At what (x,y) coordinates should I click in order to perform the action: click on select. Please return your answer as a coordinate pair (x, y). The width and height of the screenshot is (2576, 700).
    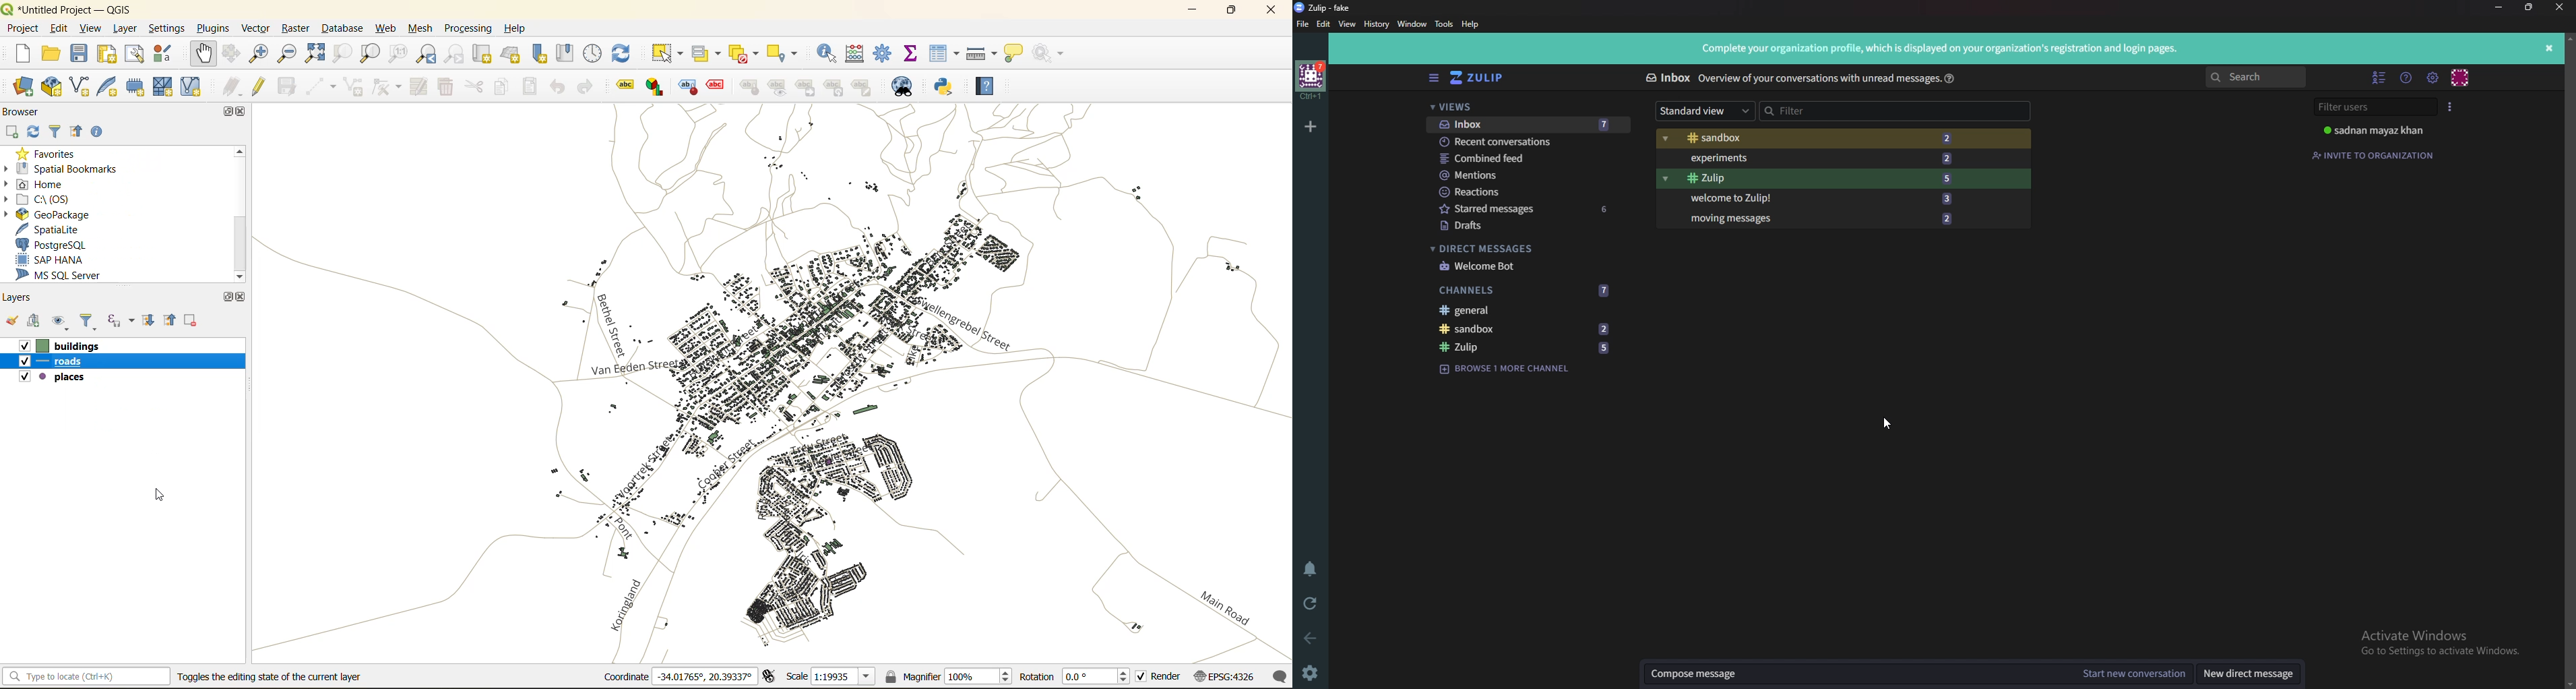
    Looking at the image, I should click on (667, 54).